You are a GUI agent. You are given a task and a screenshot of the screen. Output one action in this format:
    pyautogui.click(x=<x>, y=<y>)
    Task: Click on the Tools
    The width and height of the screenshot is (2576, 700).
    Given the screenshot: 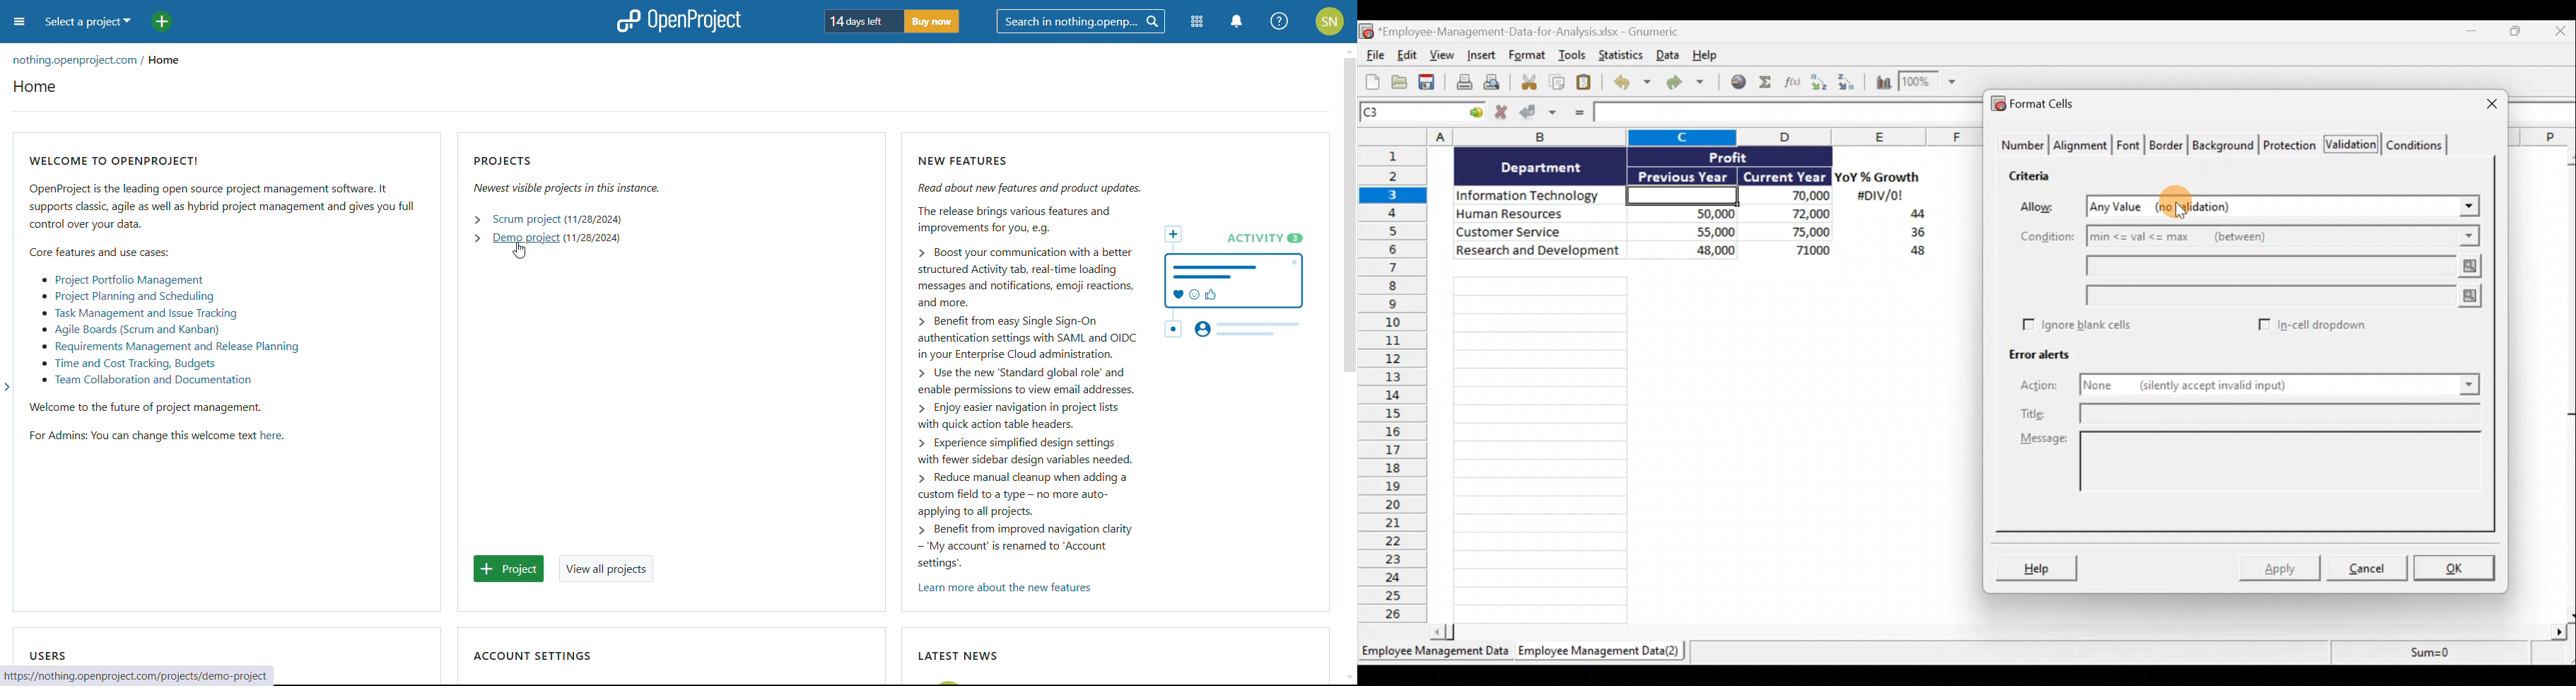 What is the action you would take?
    pyautogui.click(x=1573, y=57)
    